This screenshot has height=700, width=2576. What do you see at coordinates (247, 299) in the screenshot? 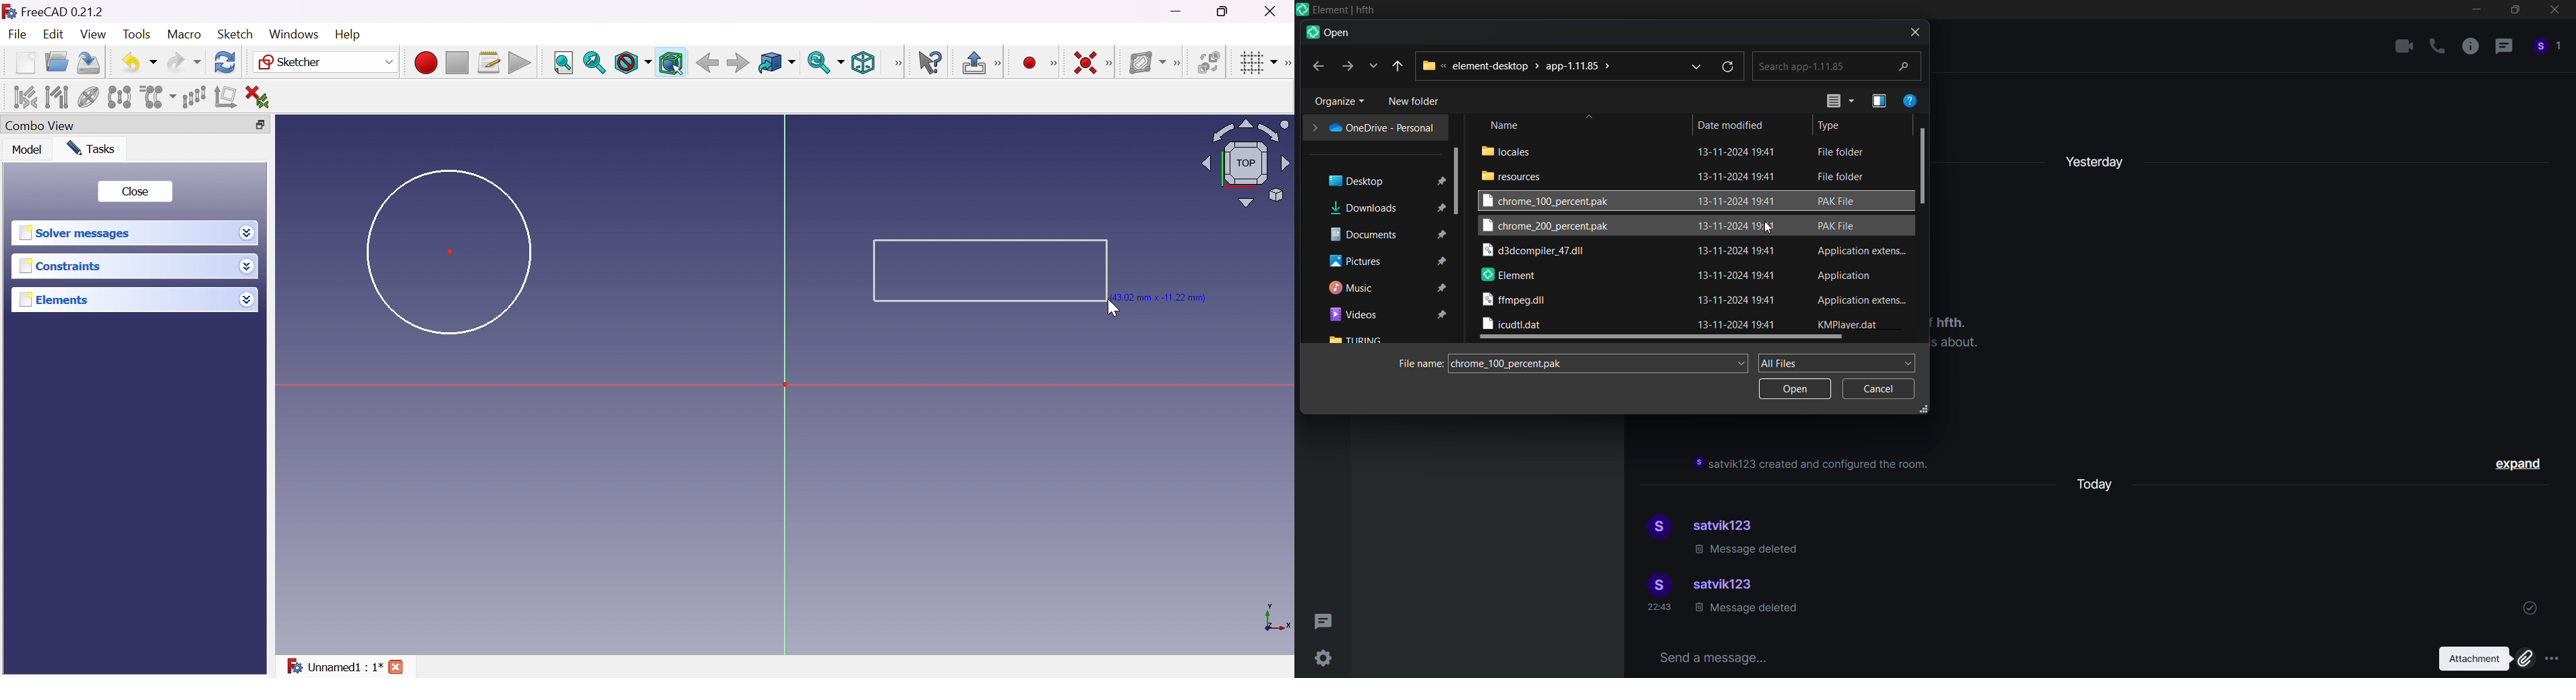
I see `Drop down` at bounding box center [247, 299].